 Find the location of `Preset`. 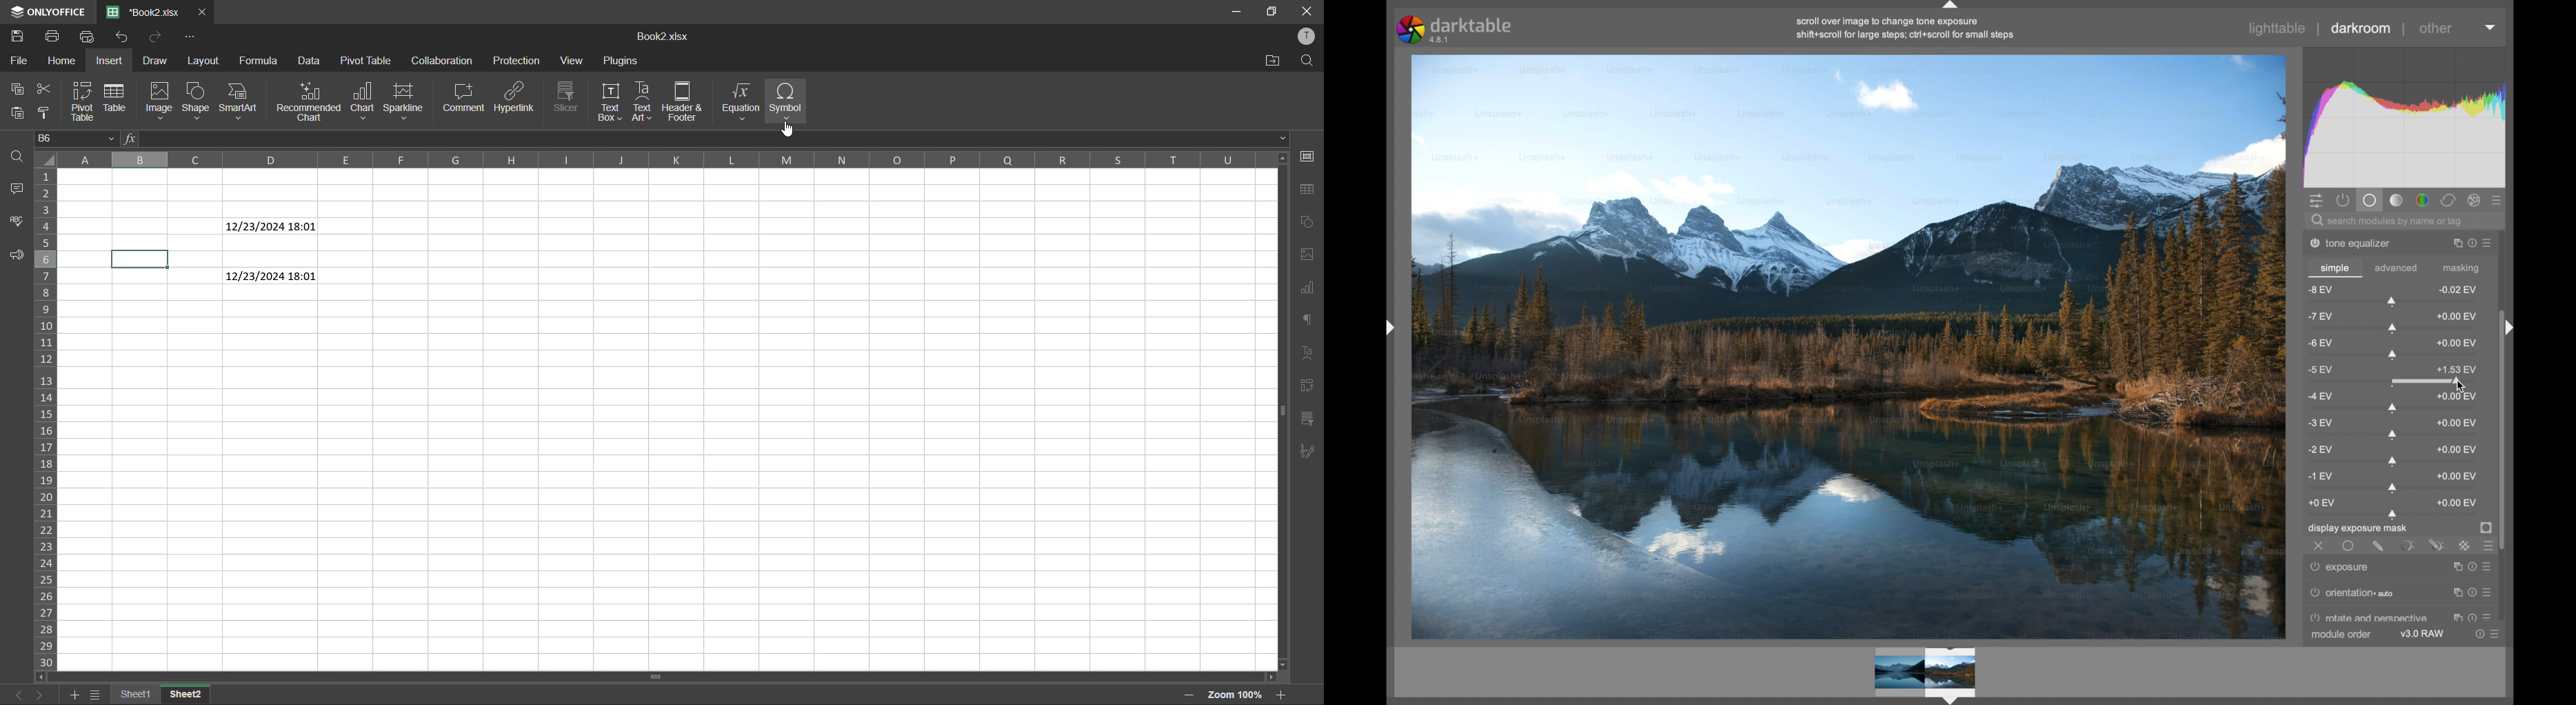

Preset is located at coordinates (2490, 580).